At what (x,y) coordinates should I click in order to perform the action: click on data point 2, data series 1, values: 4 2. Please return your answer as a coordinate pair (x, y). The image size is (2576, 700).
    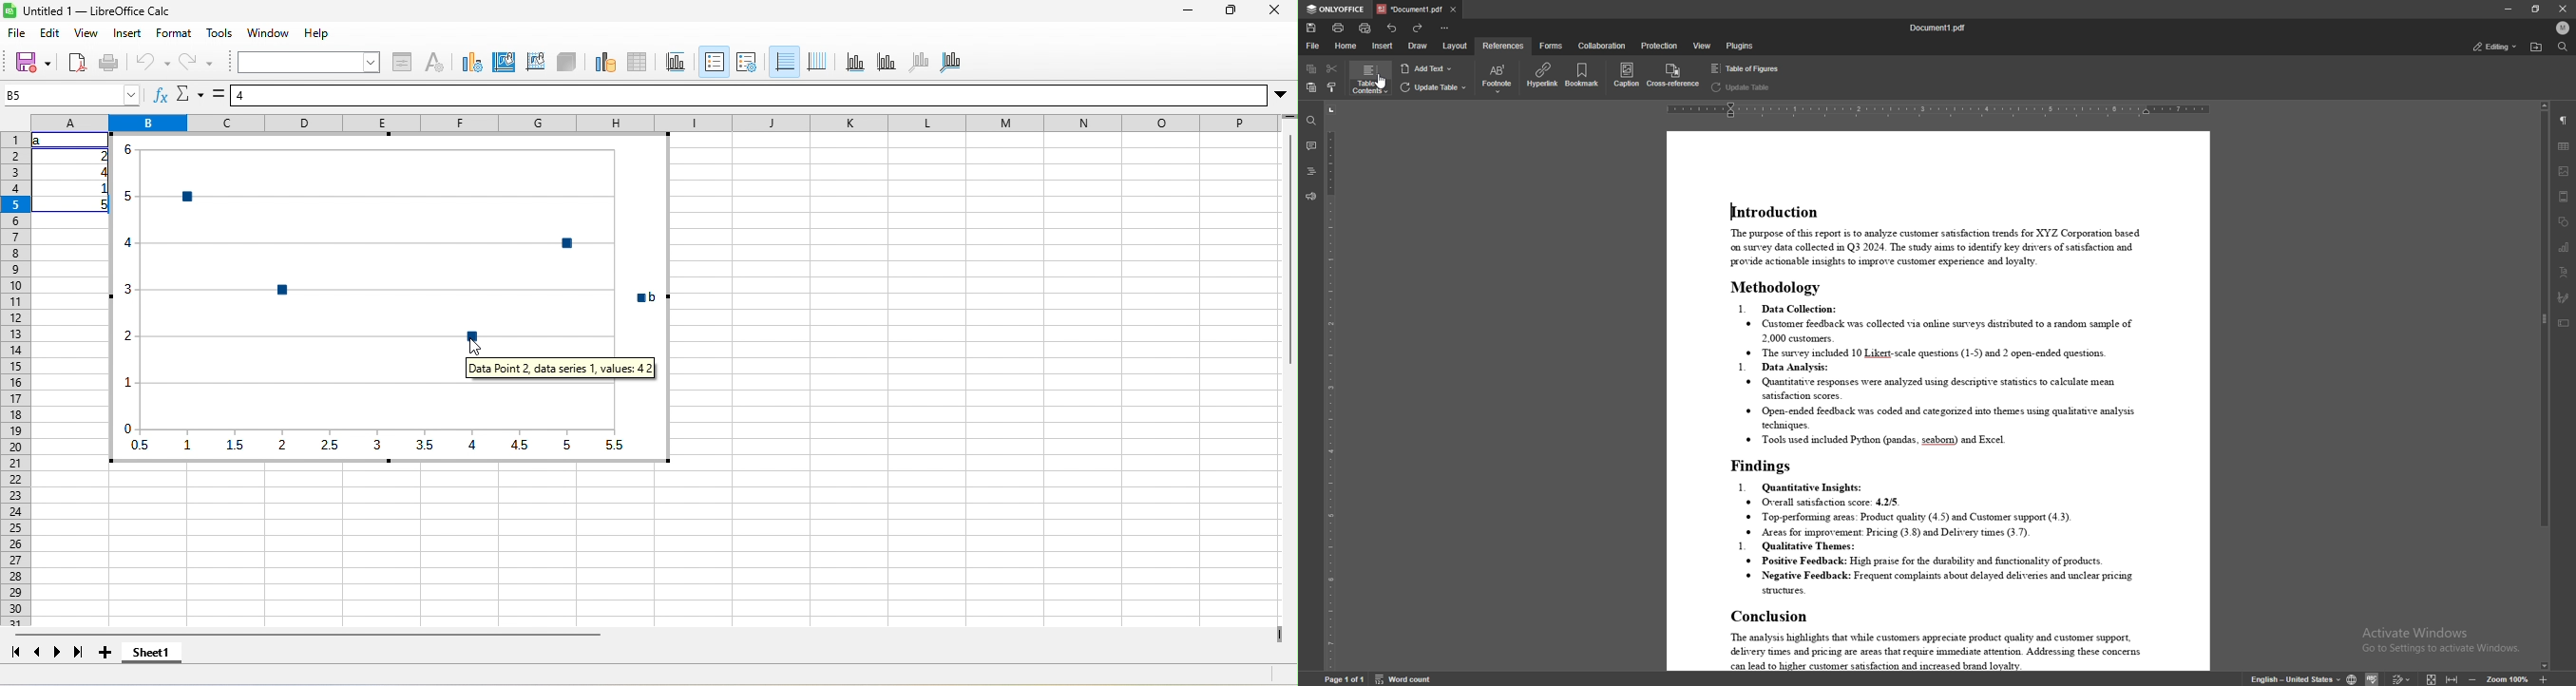
    Looking at the image, I should click on (561, 368).